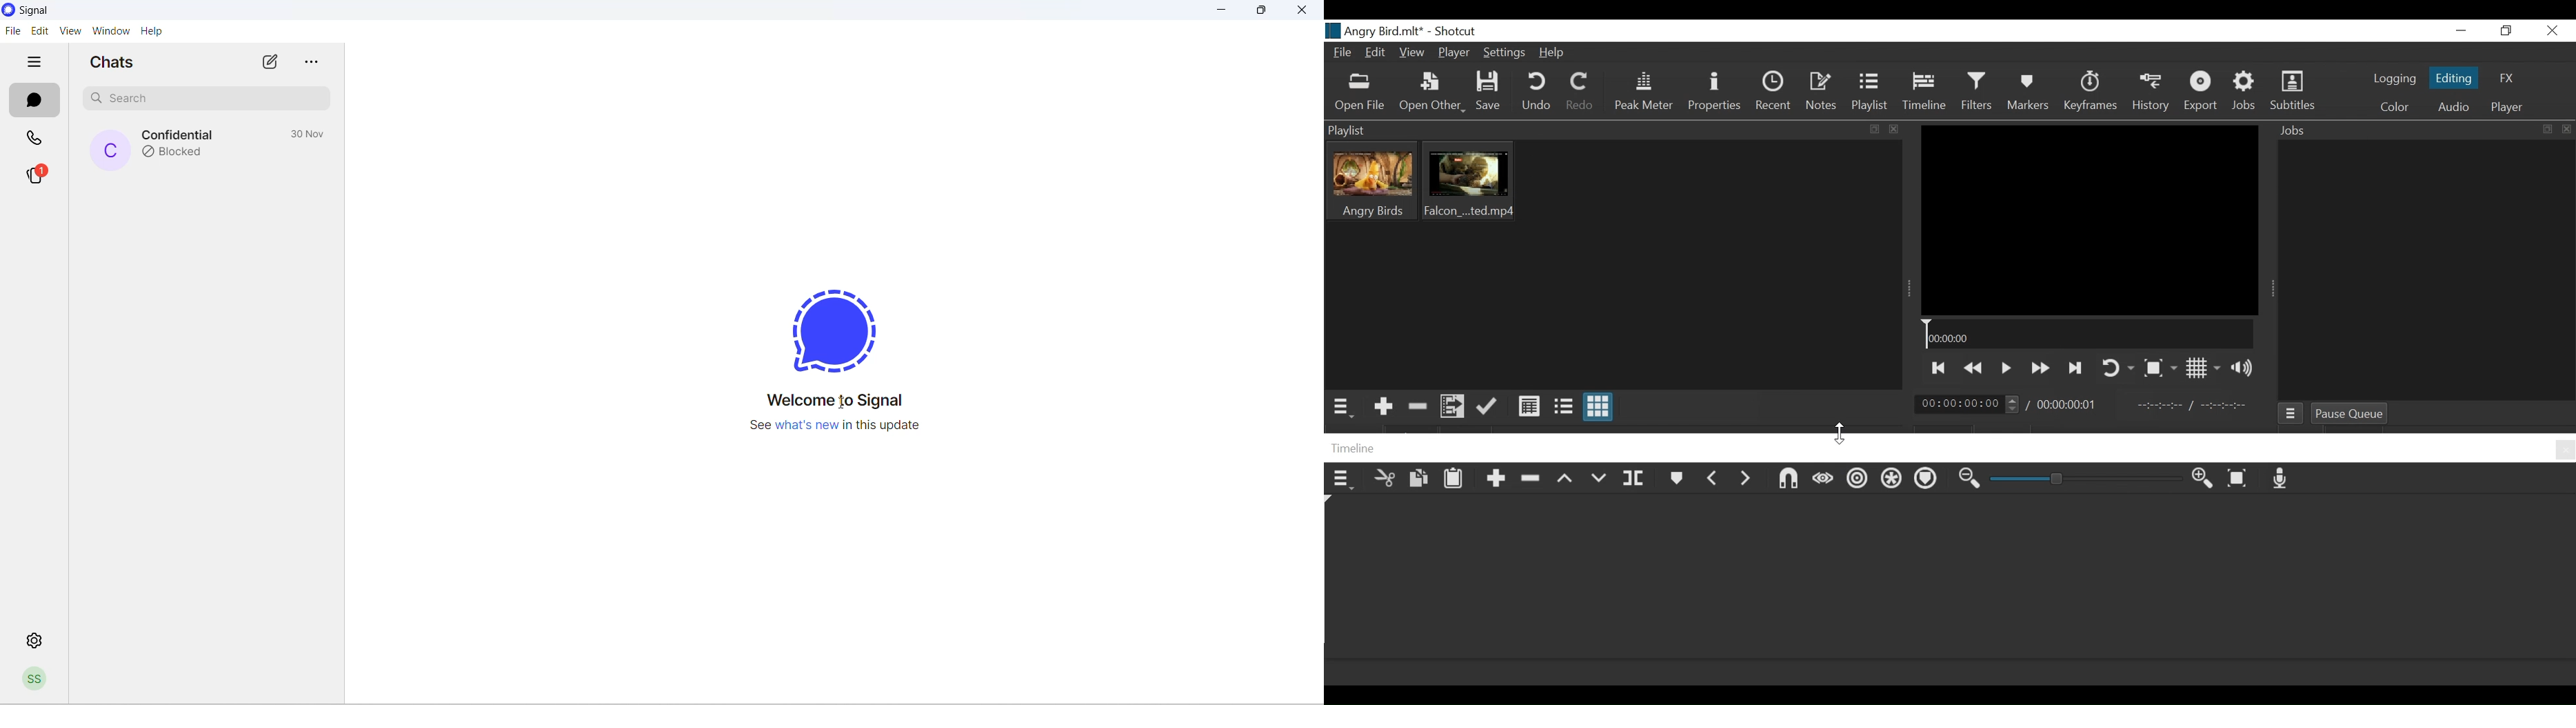 The width and height of the screenshot is (2576, 728). Describe the element at coordinates (32, 61) in the screenshot. I see `hide tabs` at that location.